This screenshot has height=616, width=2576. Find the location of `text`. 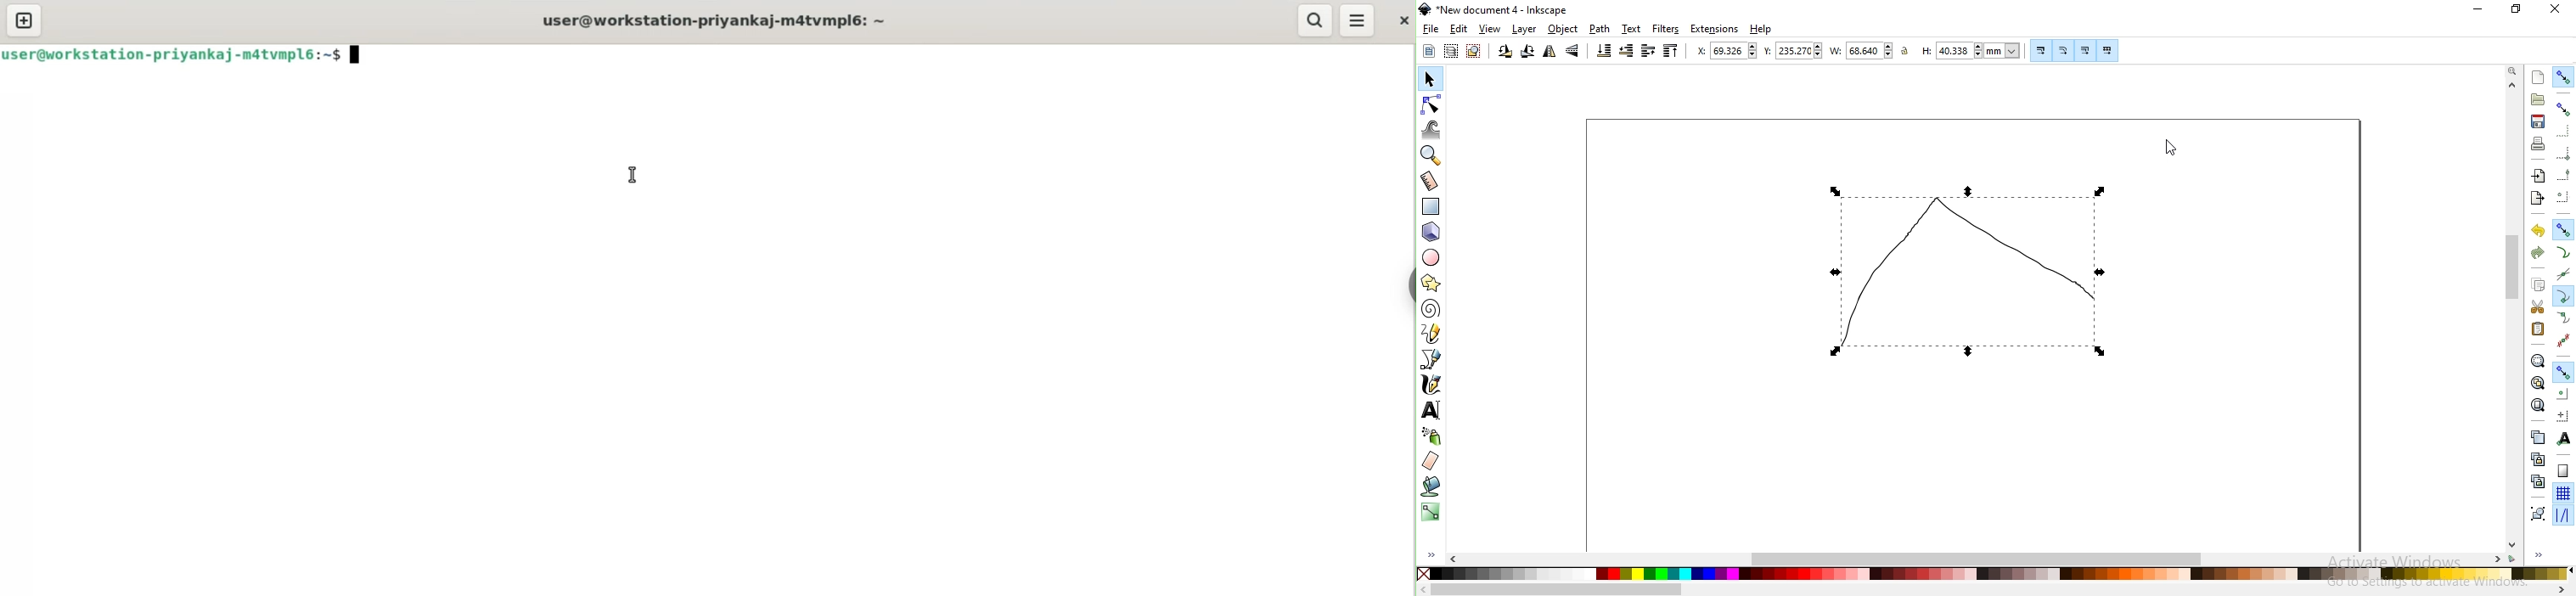

text is located at coordinates (1632, 28).